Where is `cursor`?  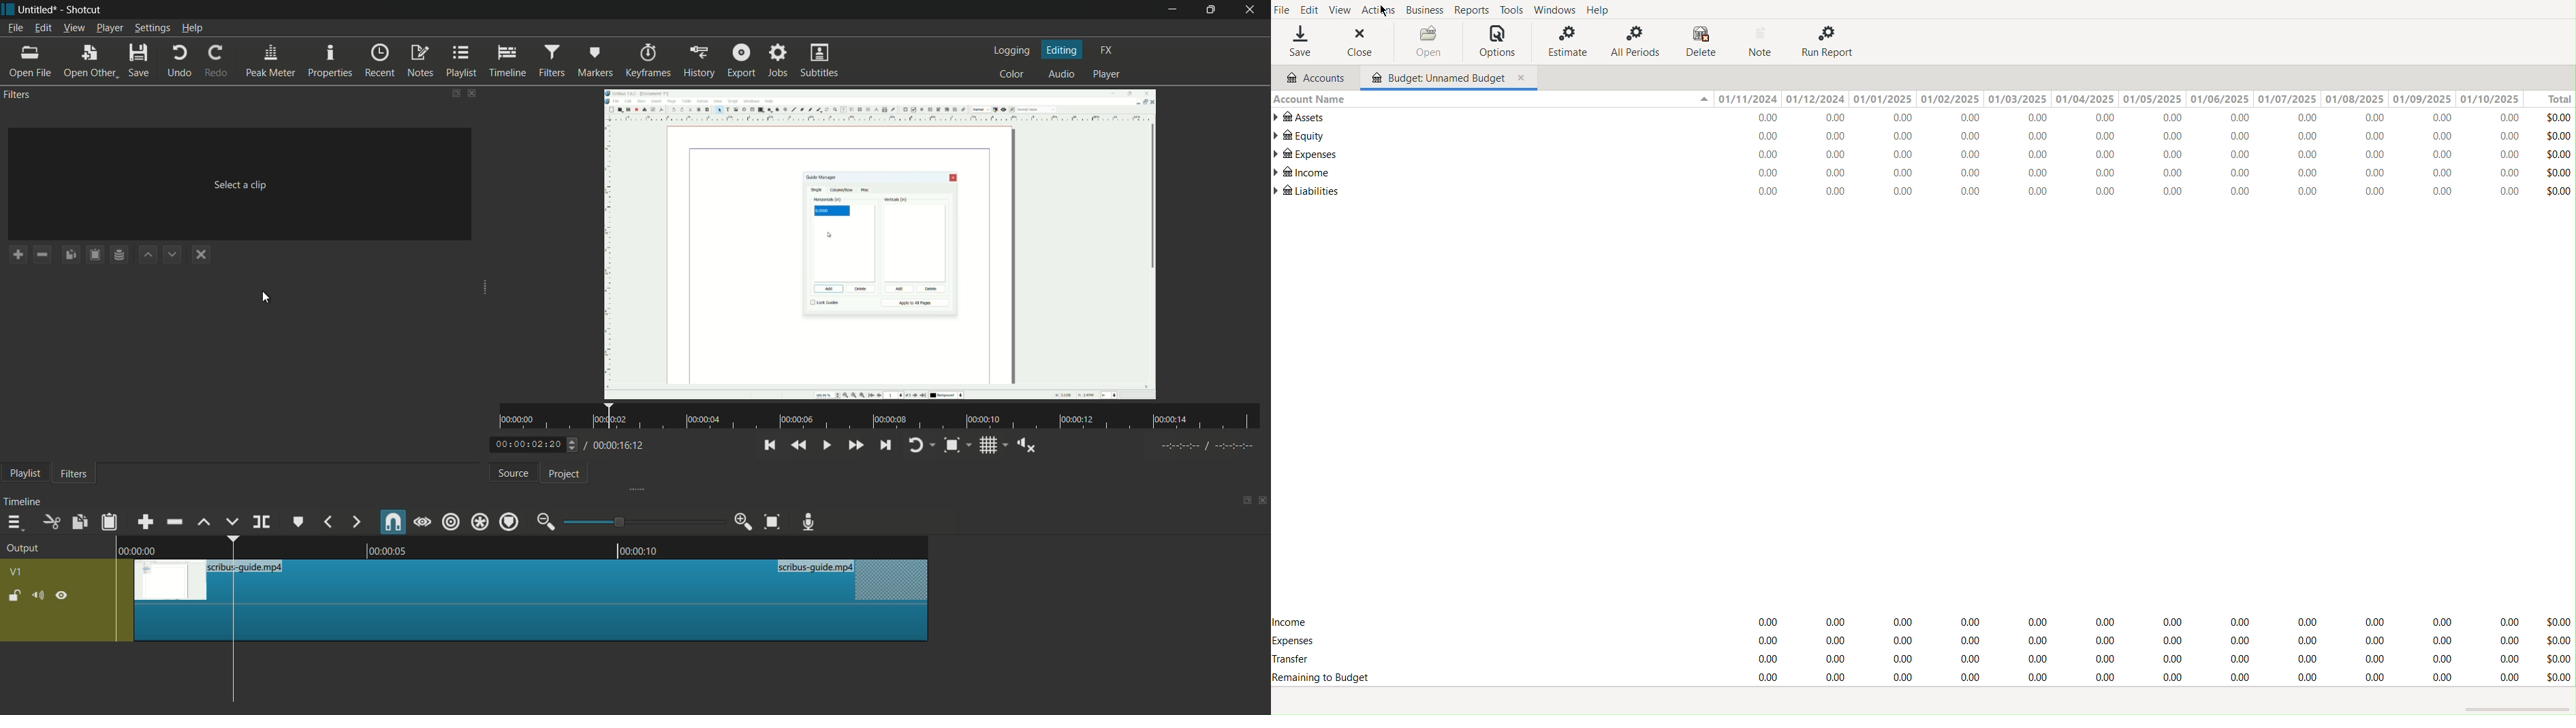
cursor is located at coordinates (1385, 14).